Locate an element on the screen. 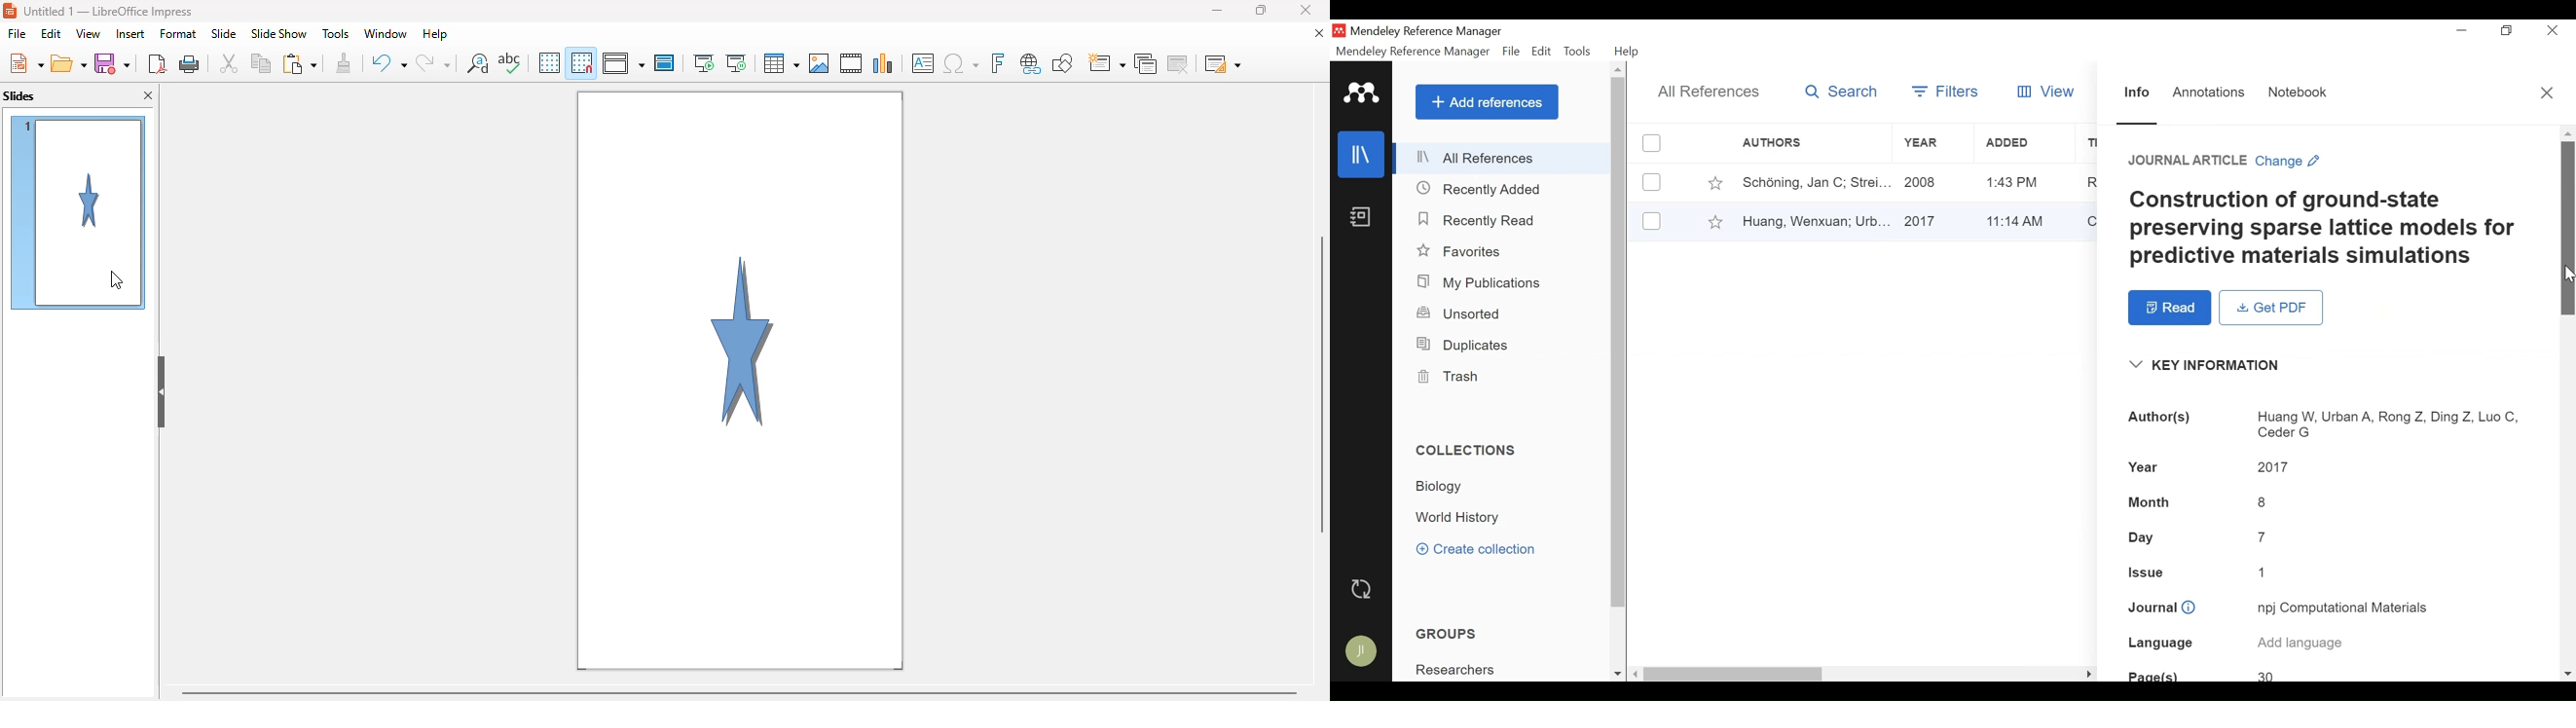 Image resolution: width=2576 pixels, height=728 pixels. Vertical Scroll bar is located at coordinates (1619, 343).